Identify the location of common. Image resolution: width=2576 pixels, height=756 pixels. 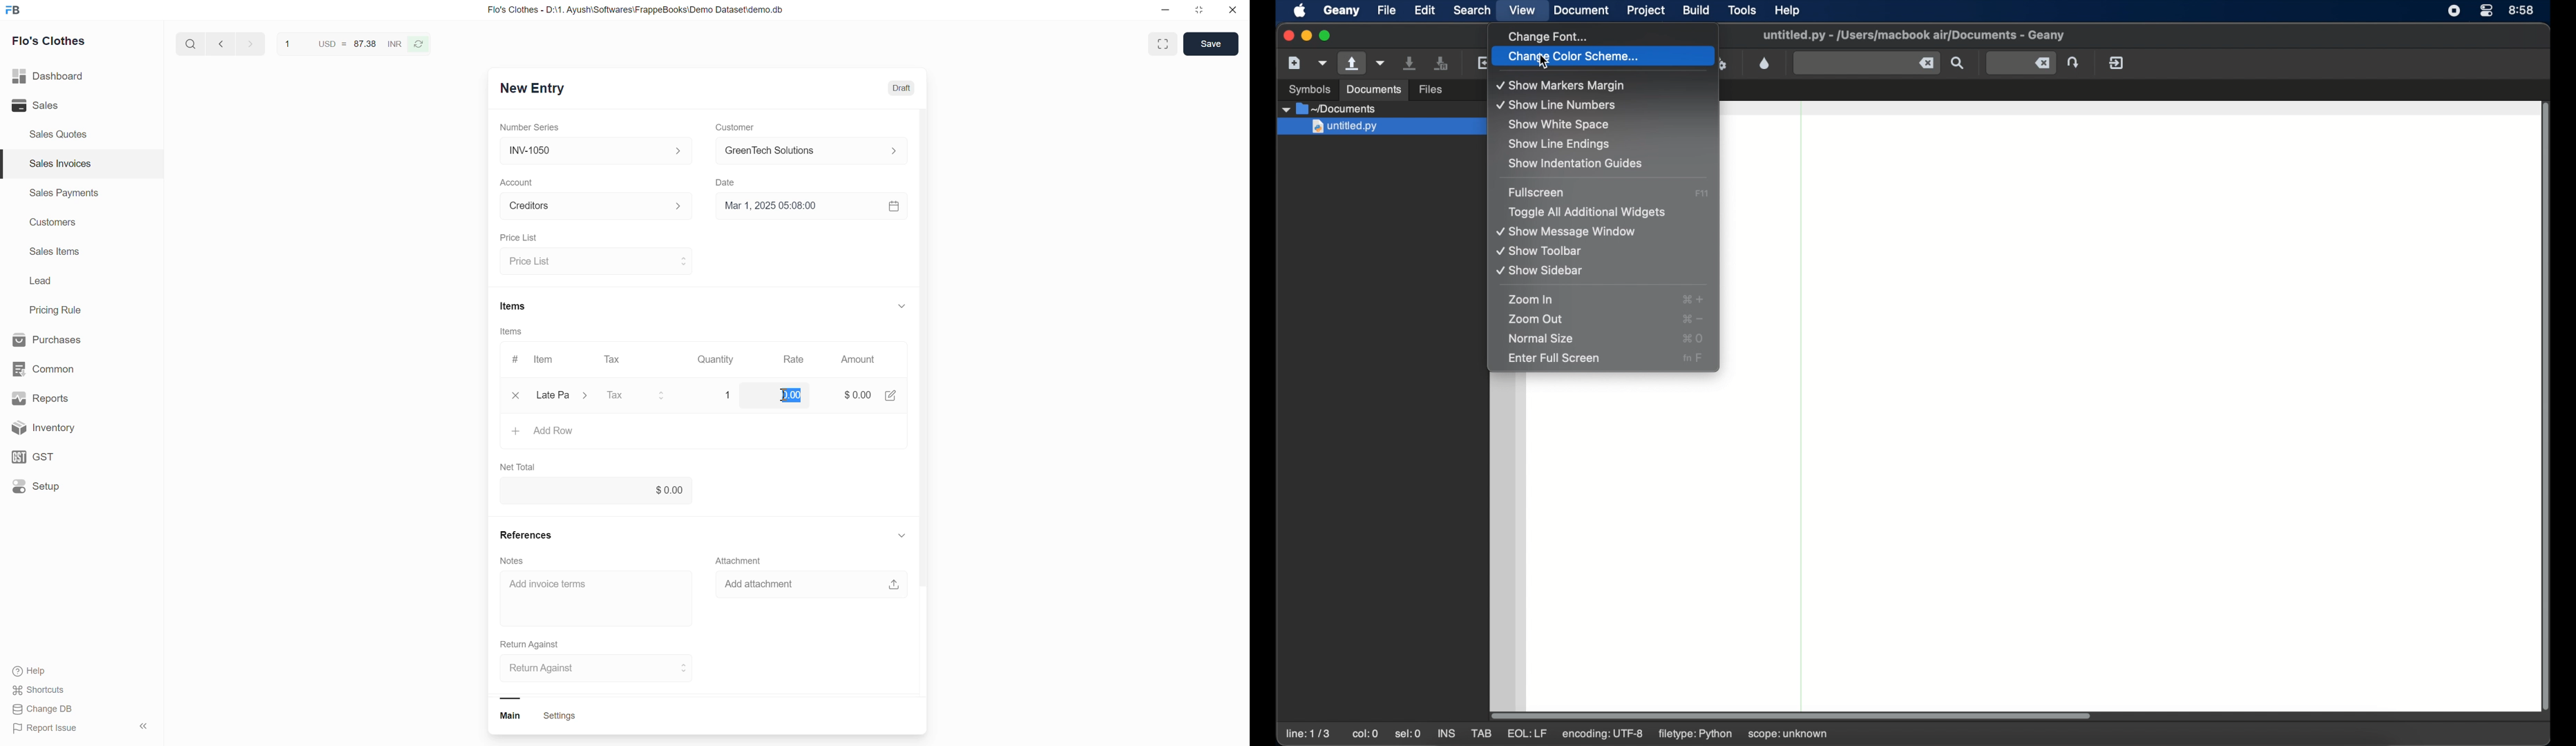
(65, 367).